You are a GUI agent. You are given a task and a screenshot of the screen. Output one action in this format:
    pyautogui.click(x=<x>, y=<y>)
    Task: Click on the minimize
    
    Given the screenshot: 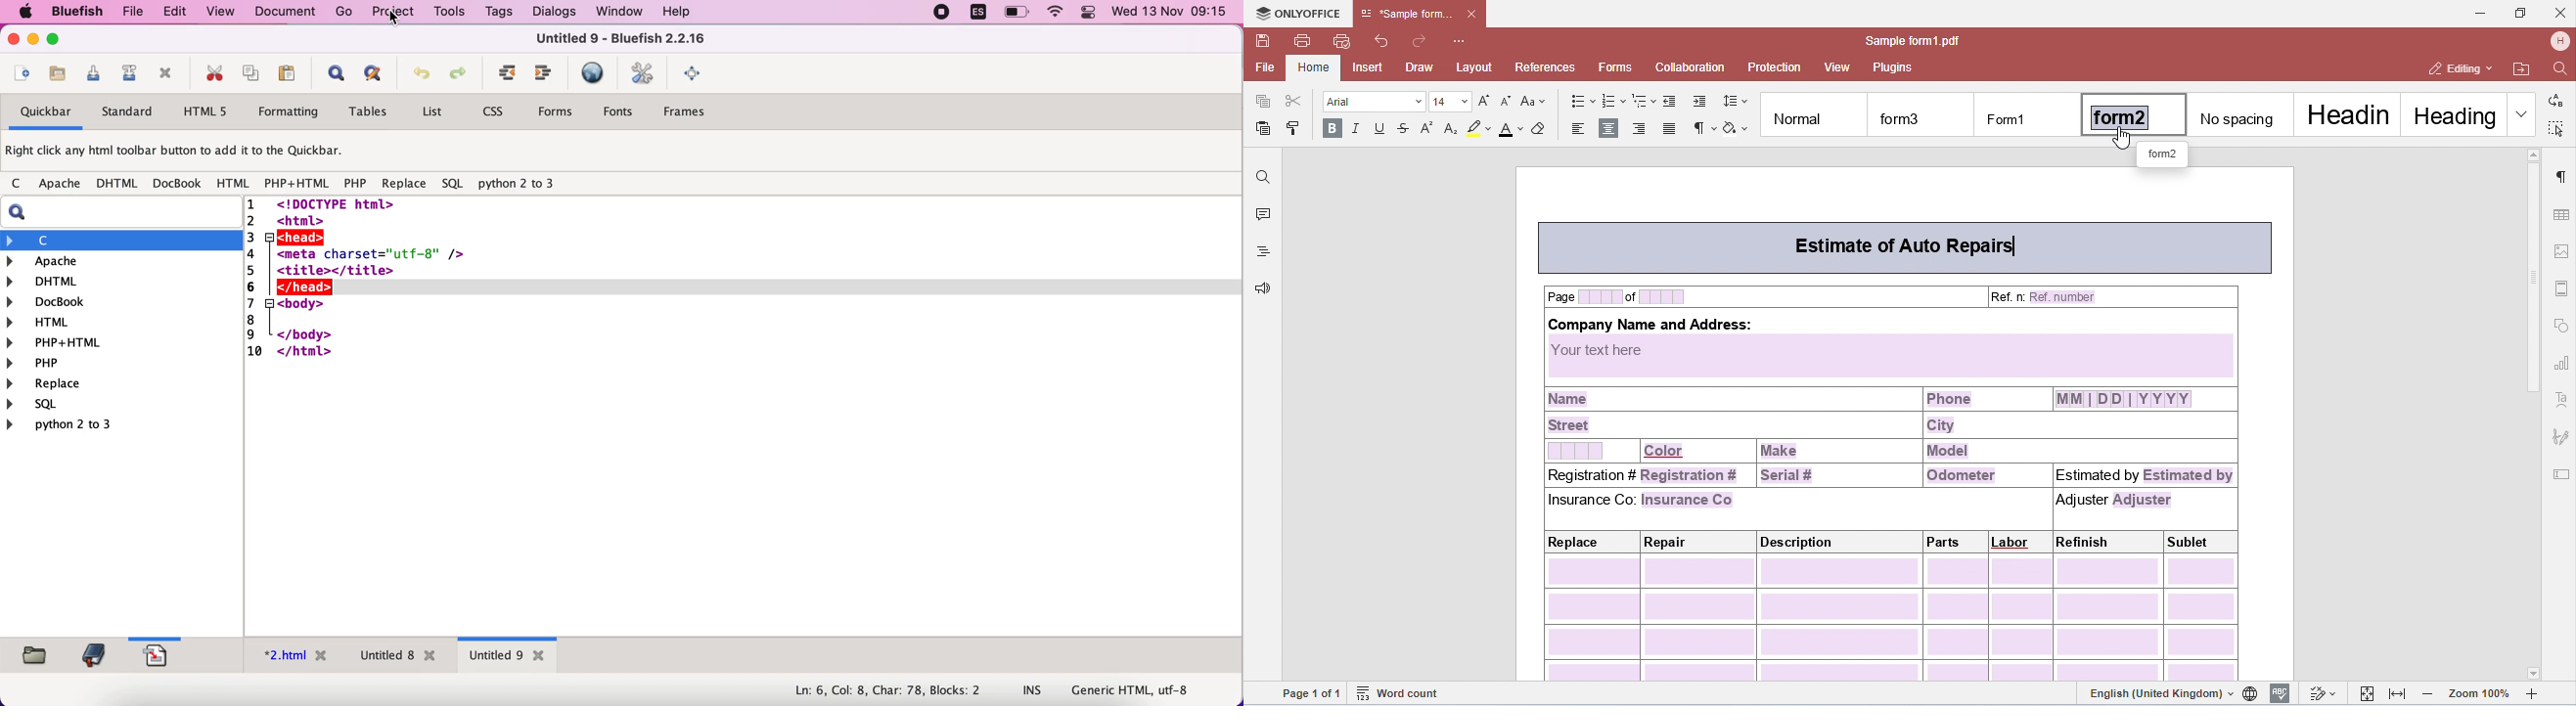 What is the action you would take?
    pyautogui.click(x=34, y=41)
    